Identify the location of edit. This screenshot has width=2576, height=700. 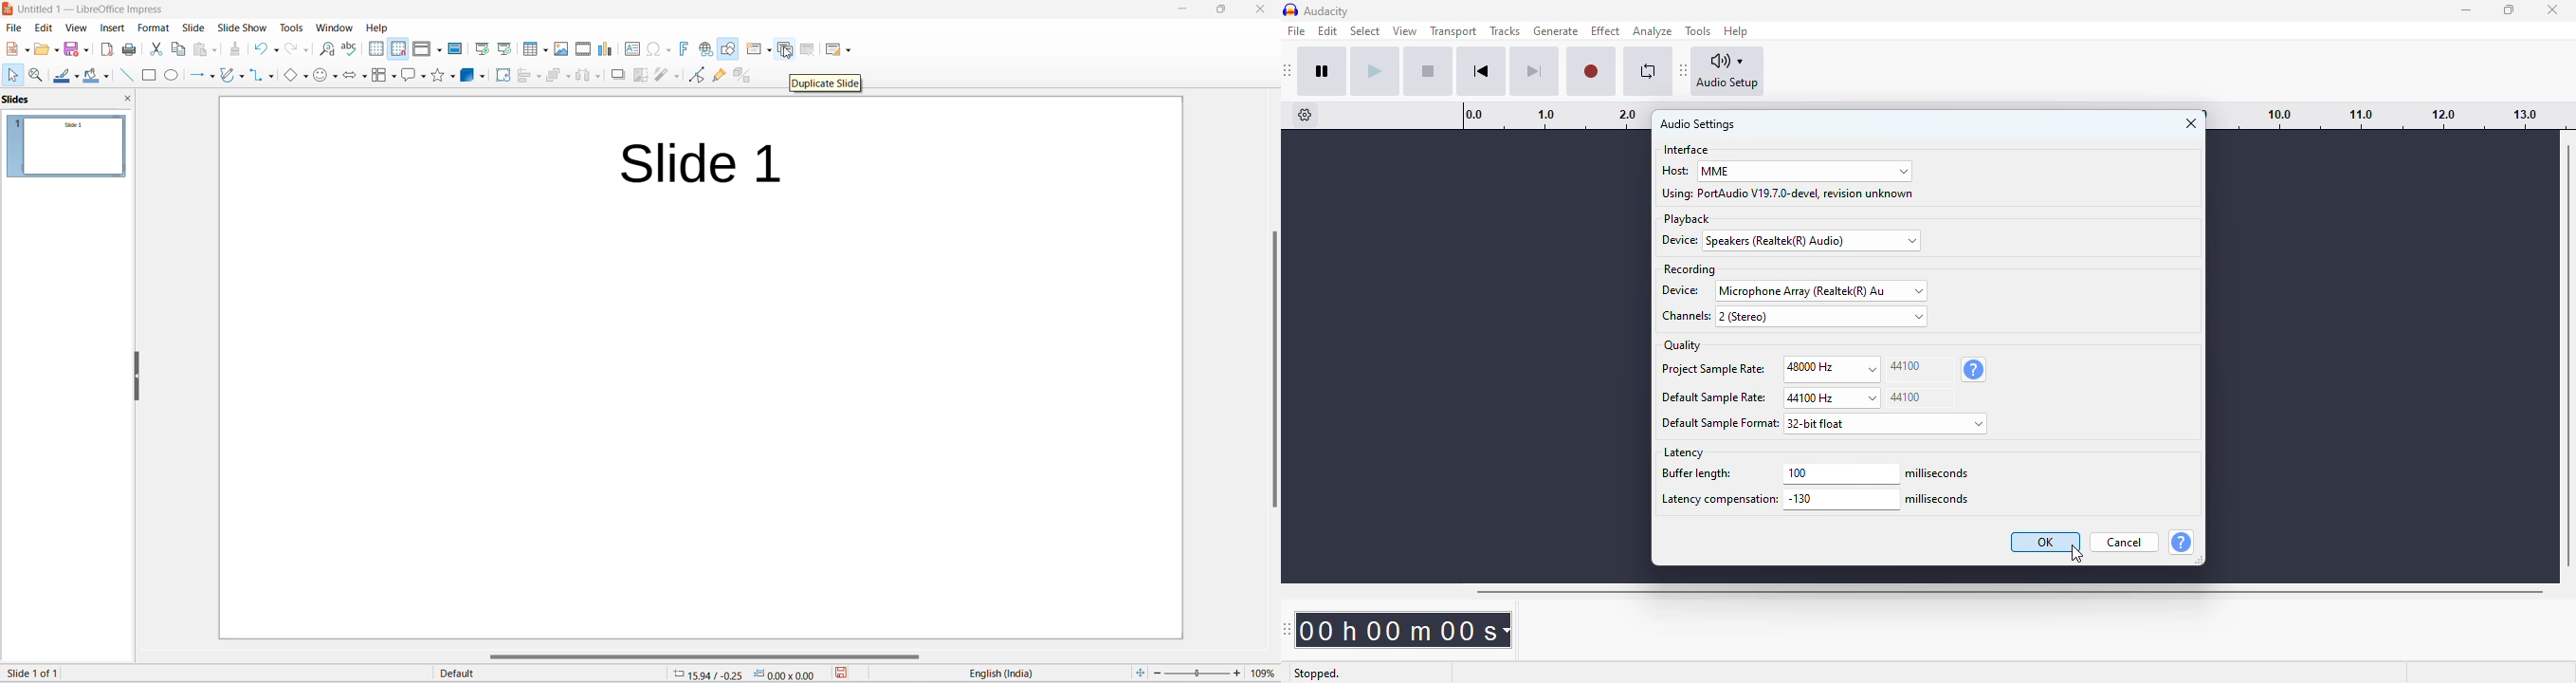
(1327, 30).